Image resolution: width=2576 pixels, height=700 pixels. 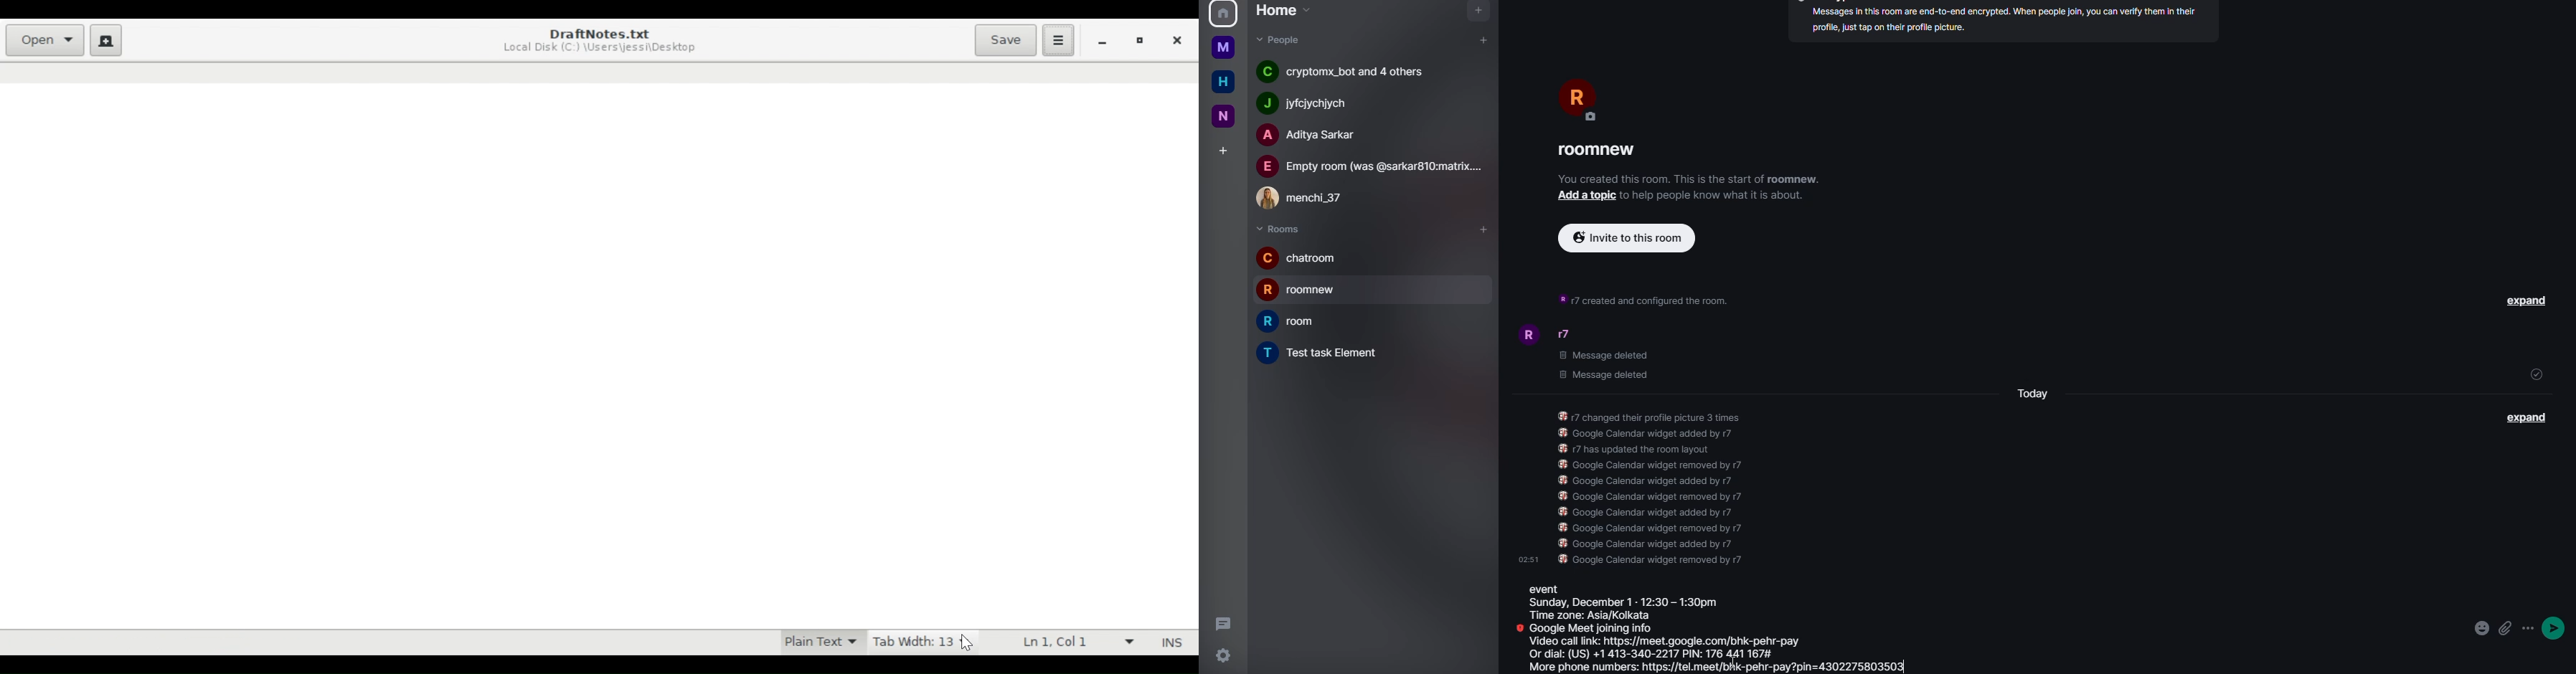 I want to click on expand, so click(x=2525, y=417).